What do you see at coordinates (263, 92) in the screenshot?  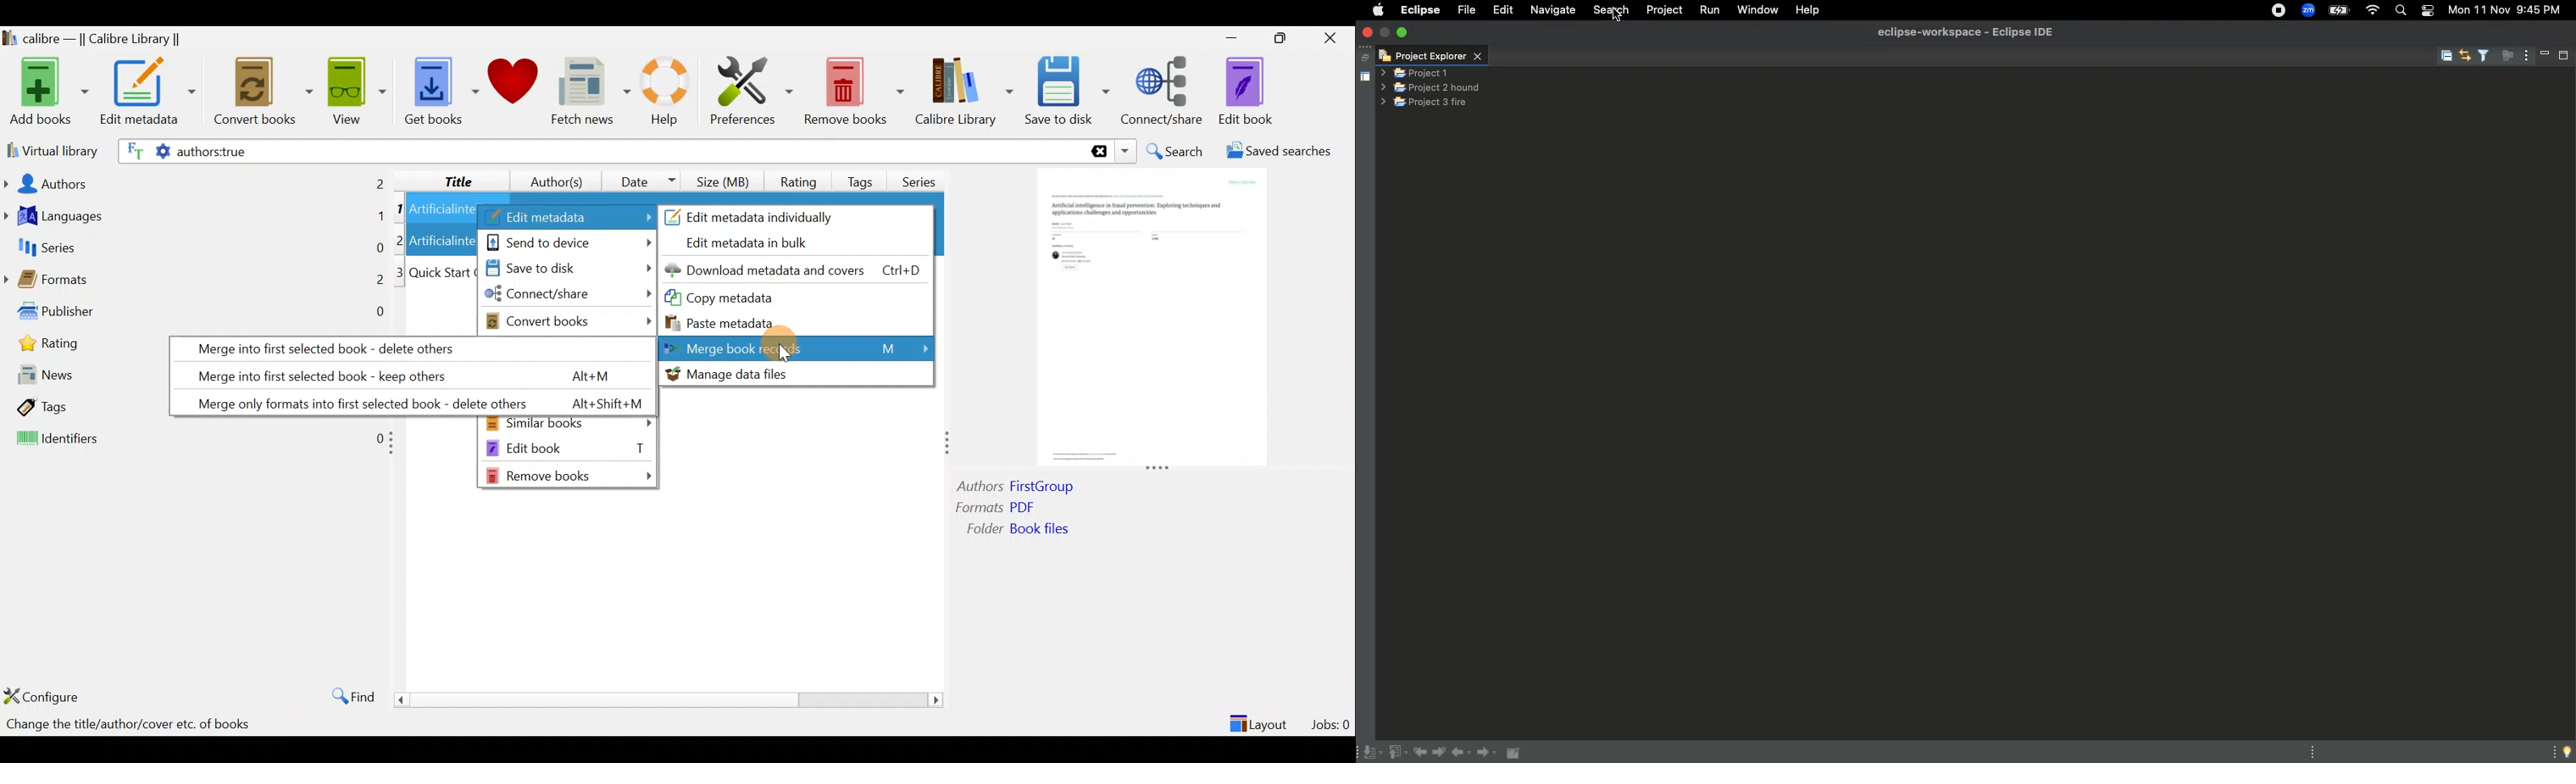 I see `Convert books` at bounding box center [263, 92].